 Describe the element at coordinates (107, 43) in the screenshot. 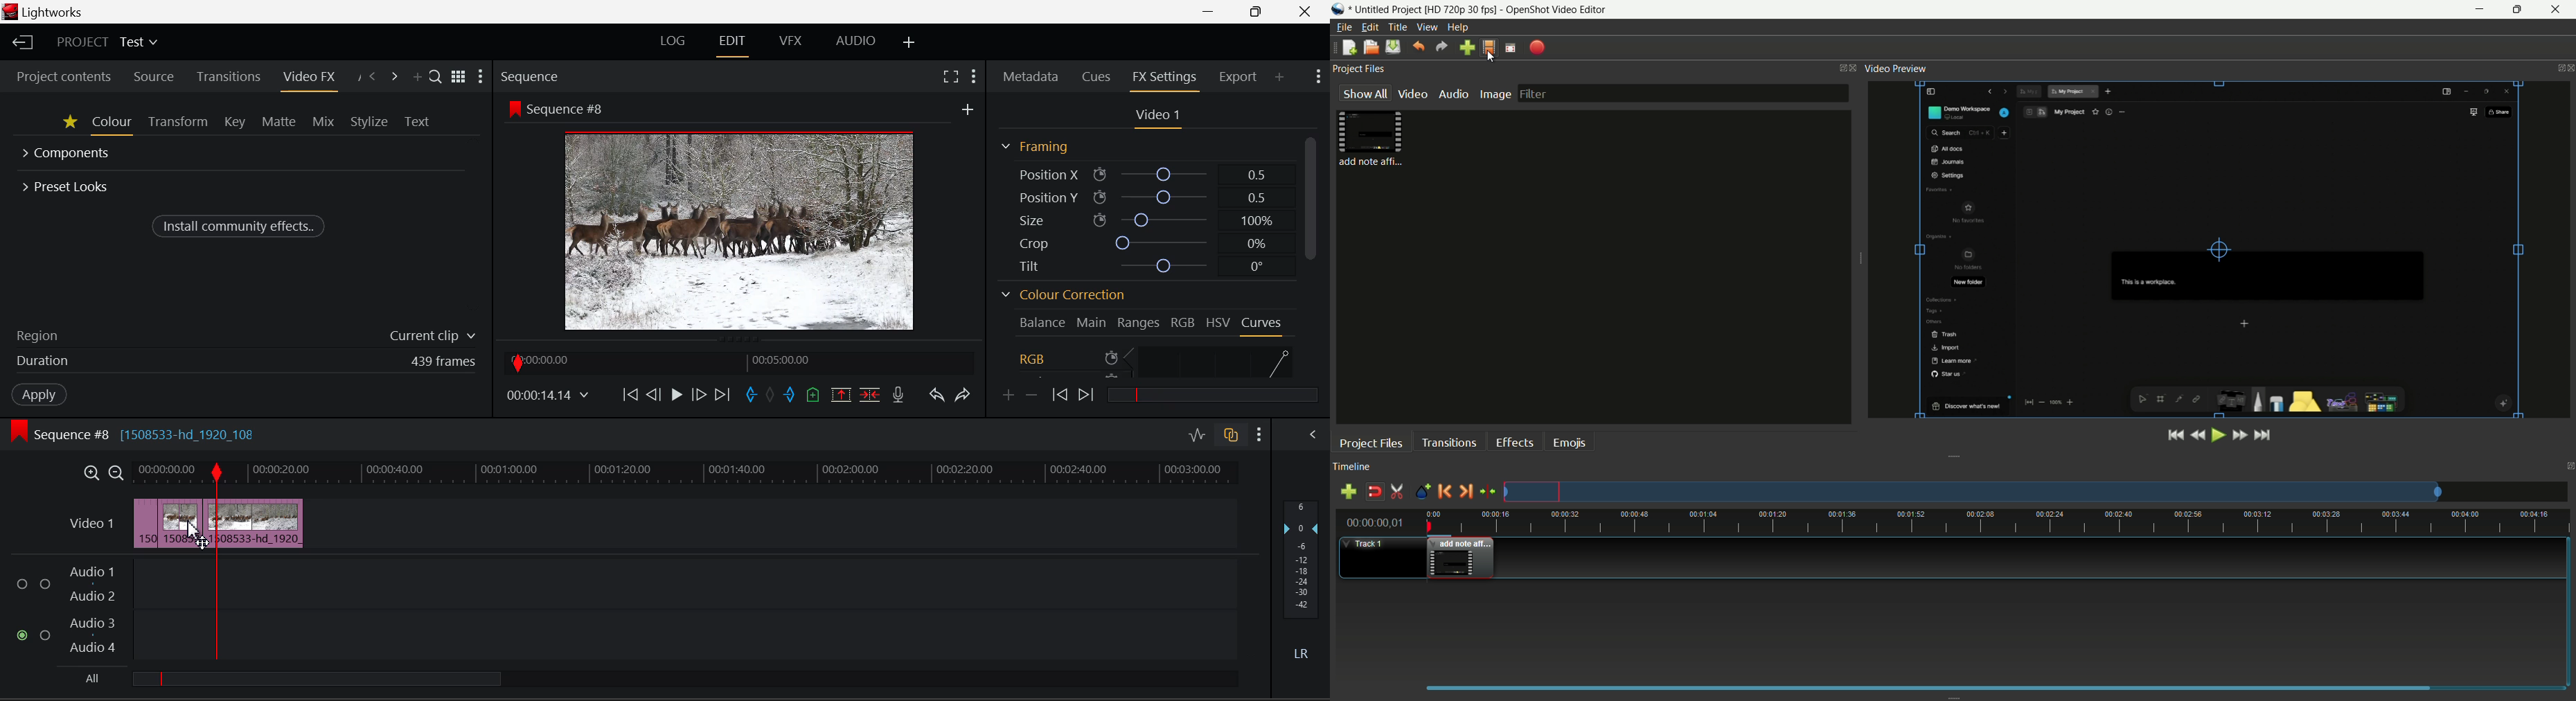

I see `Project Title` at that location.